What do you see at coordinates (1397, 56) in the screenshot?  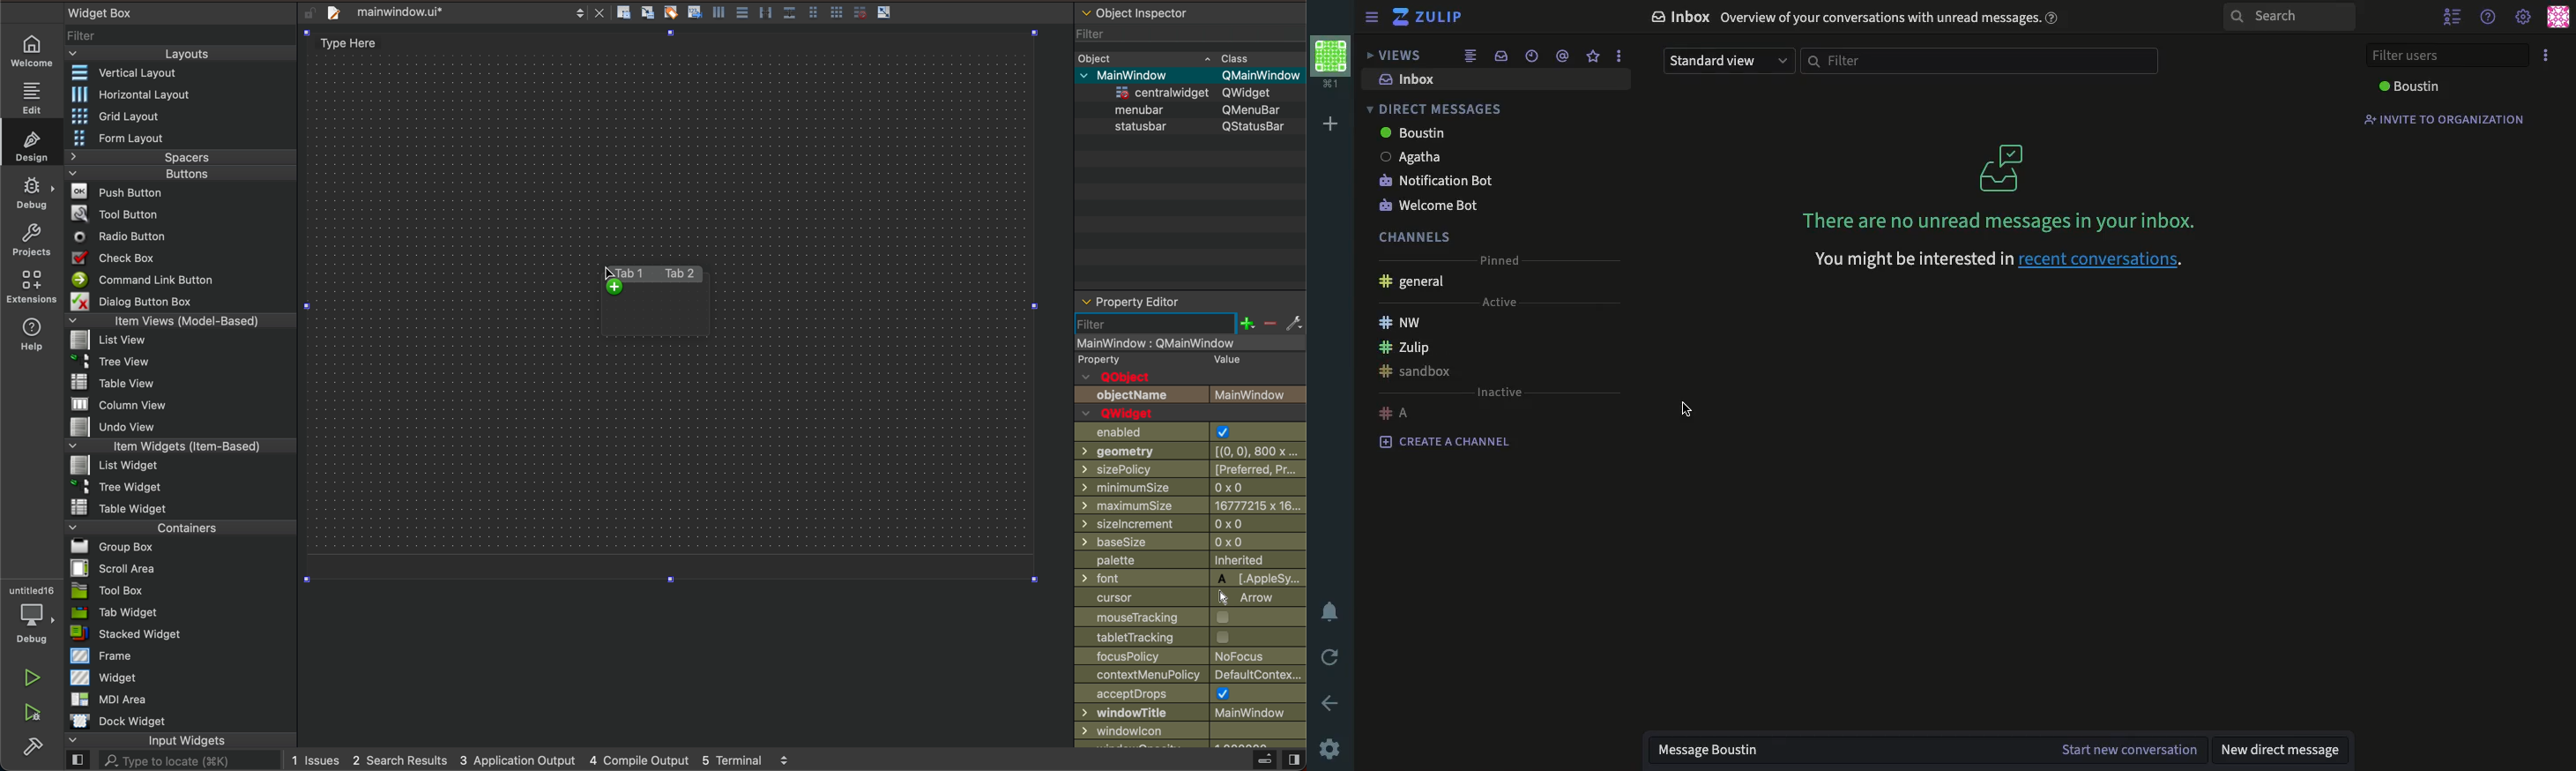 I see `views` at bounding box center [1397, 56].